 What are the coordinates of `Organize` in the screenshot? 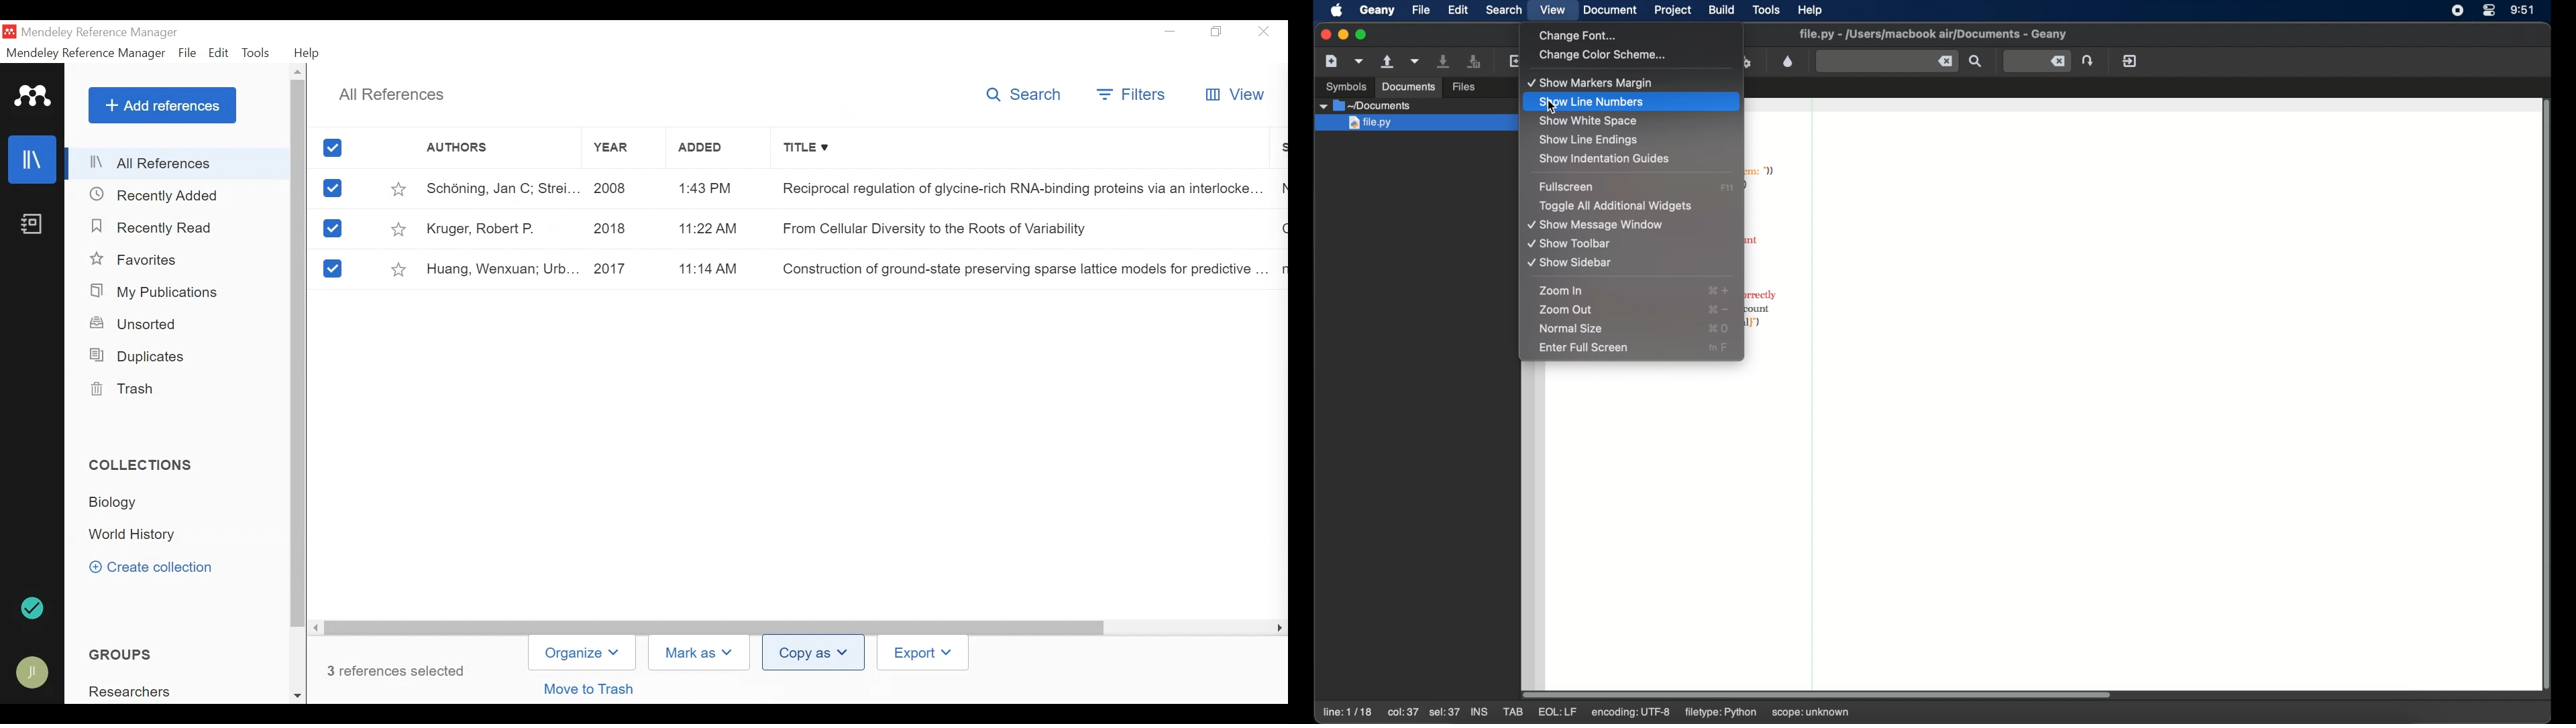 It's located at (582, 653).